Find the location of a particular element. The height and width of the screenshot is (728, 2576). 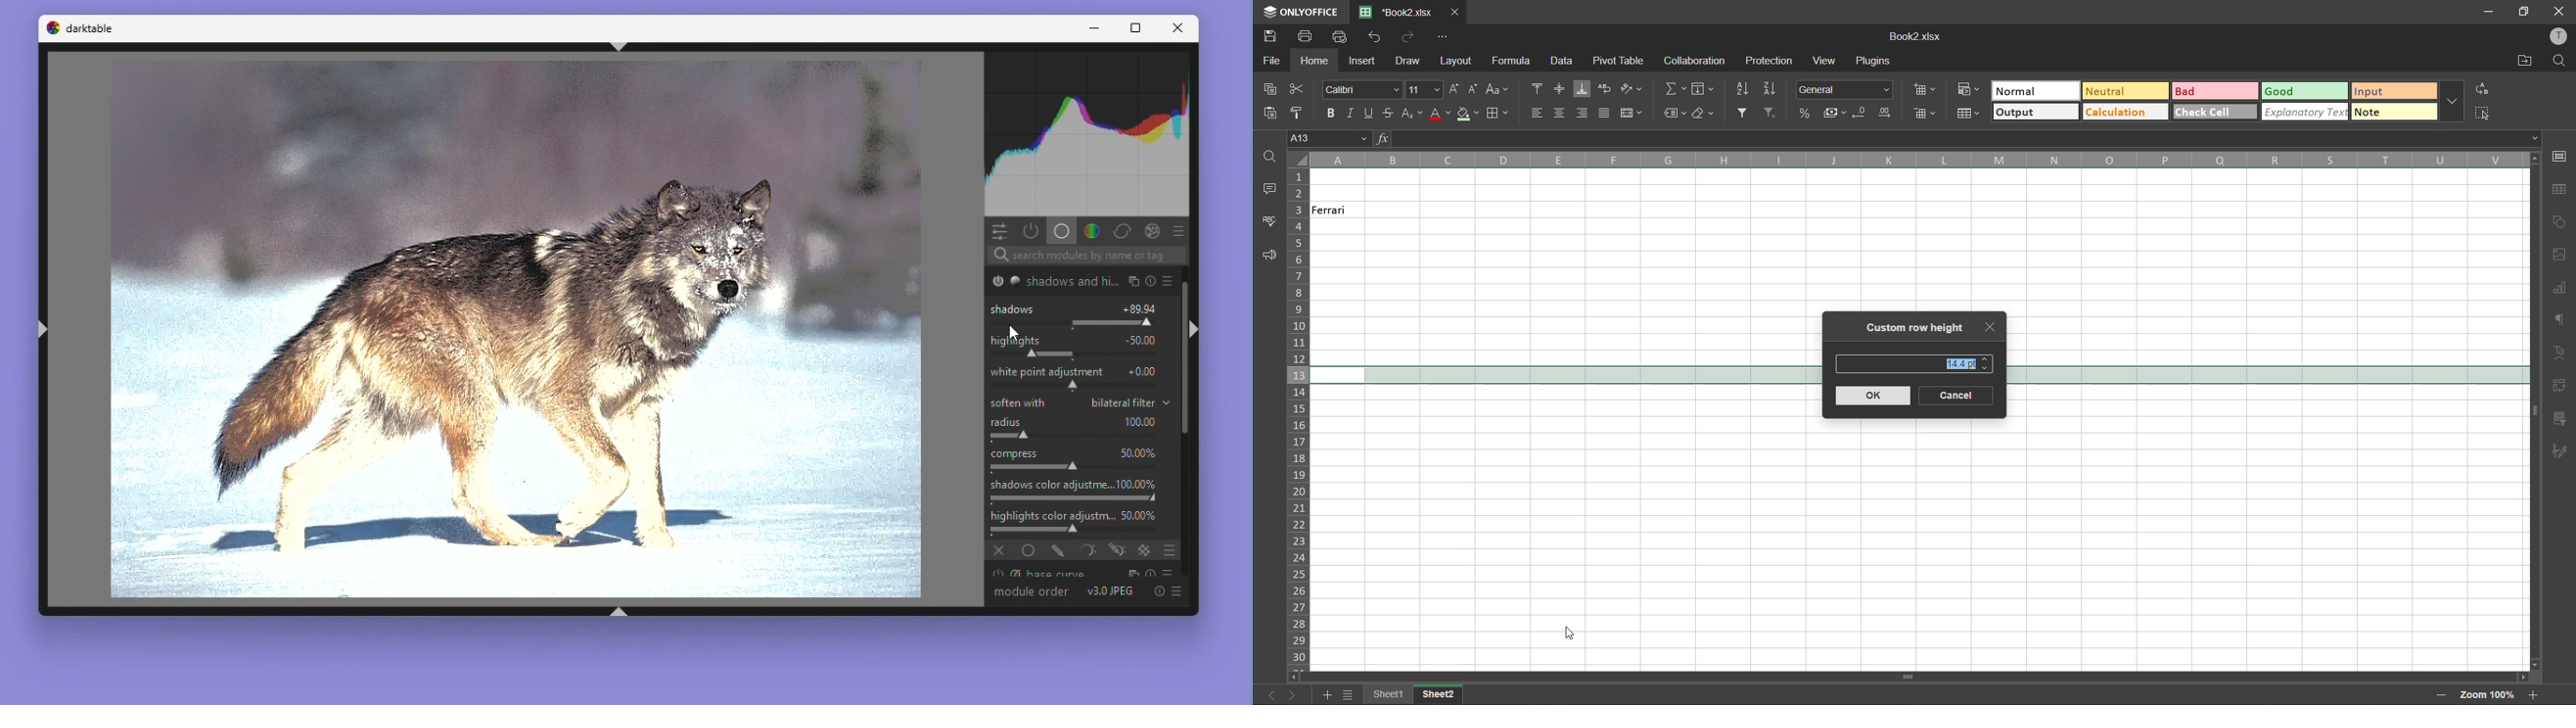

insert cells is located at coordinates (1926, 90).